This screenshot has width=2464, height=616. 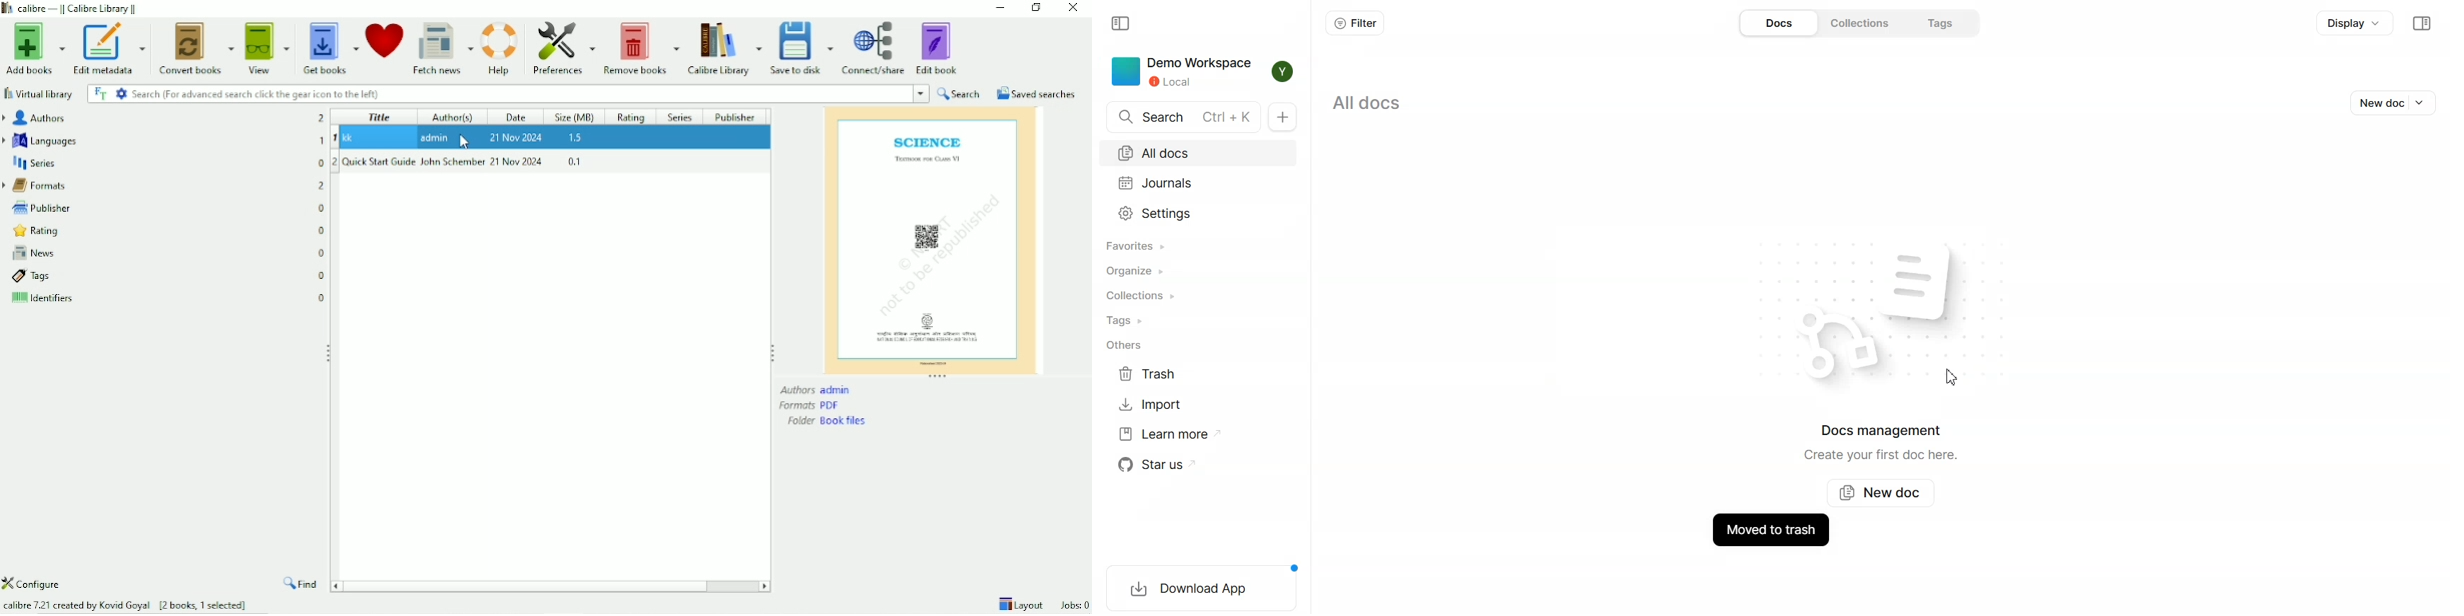 I want to click on Virtual library, so click(x=38, y=94).